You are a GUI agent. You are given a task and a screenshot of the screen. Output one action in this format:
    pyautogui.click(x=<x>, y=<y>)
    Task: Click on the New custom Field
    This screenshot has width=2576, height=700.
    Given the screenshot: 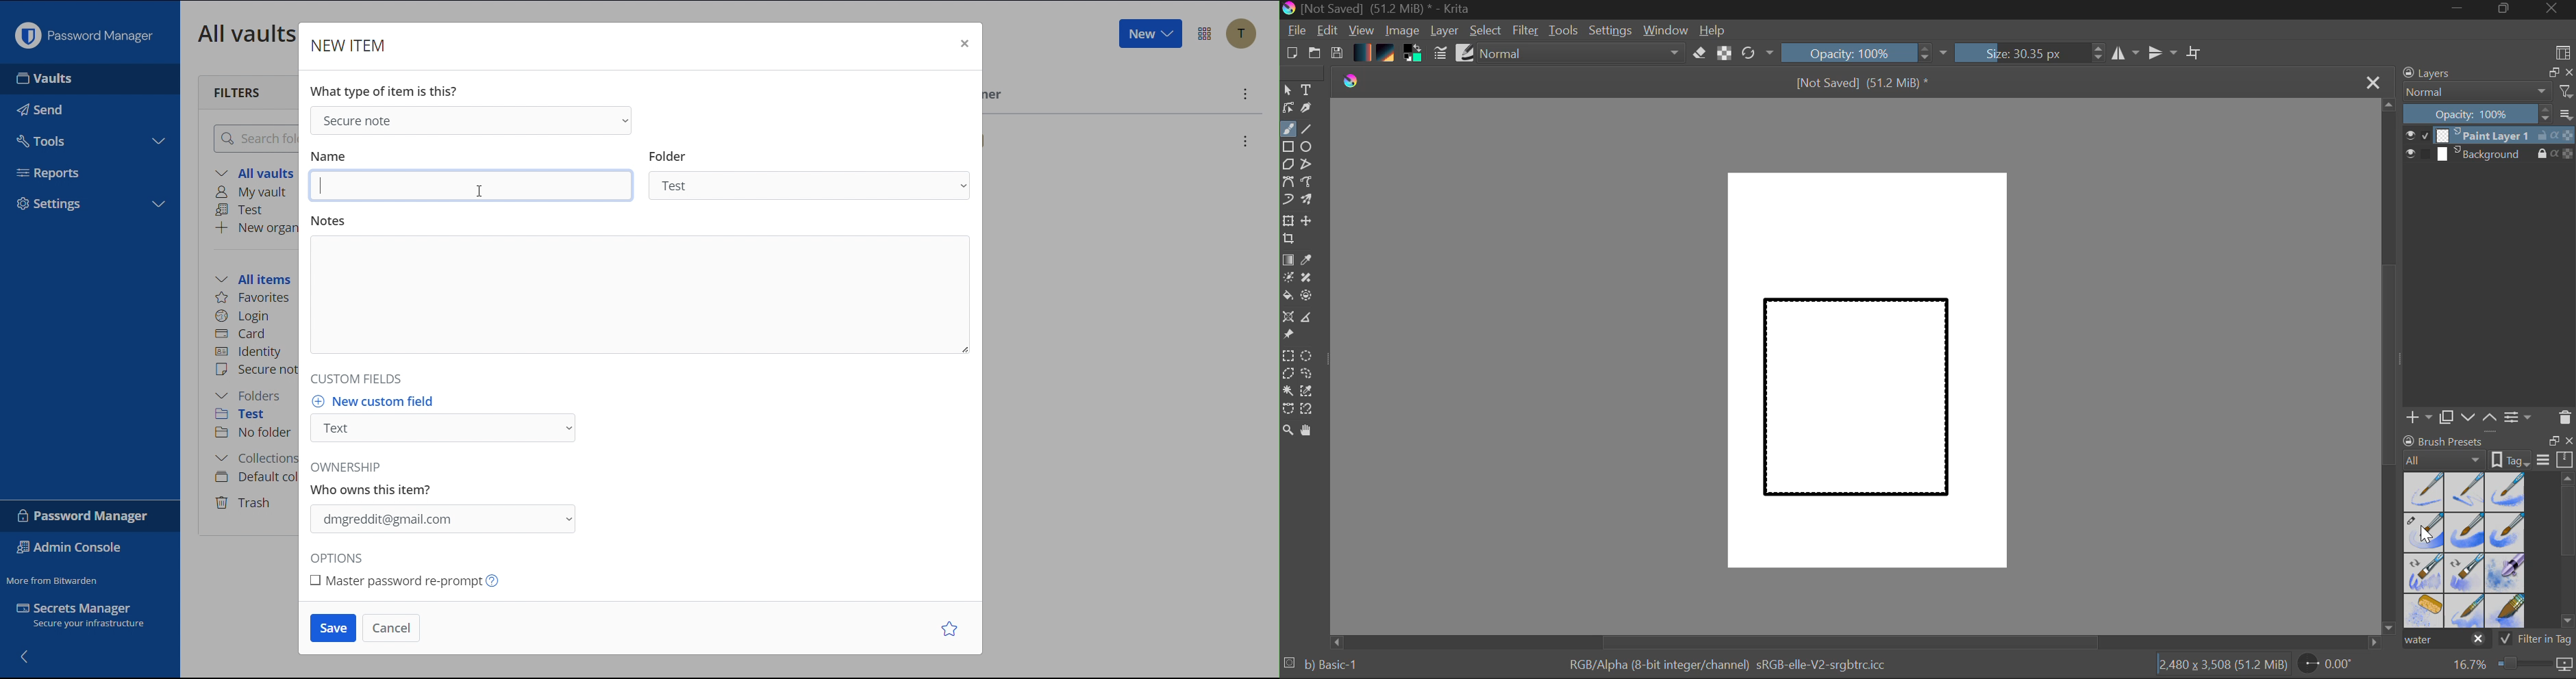 What is the action you would take?
    pyautogui.click(x=448, y=422)
    